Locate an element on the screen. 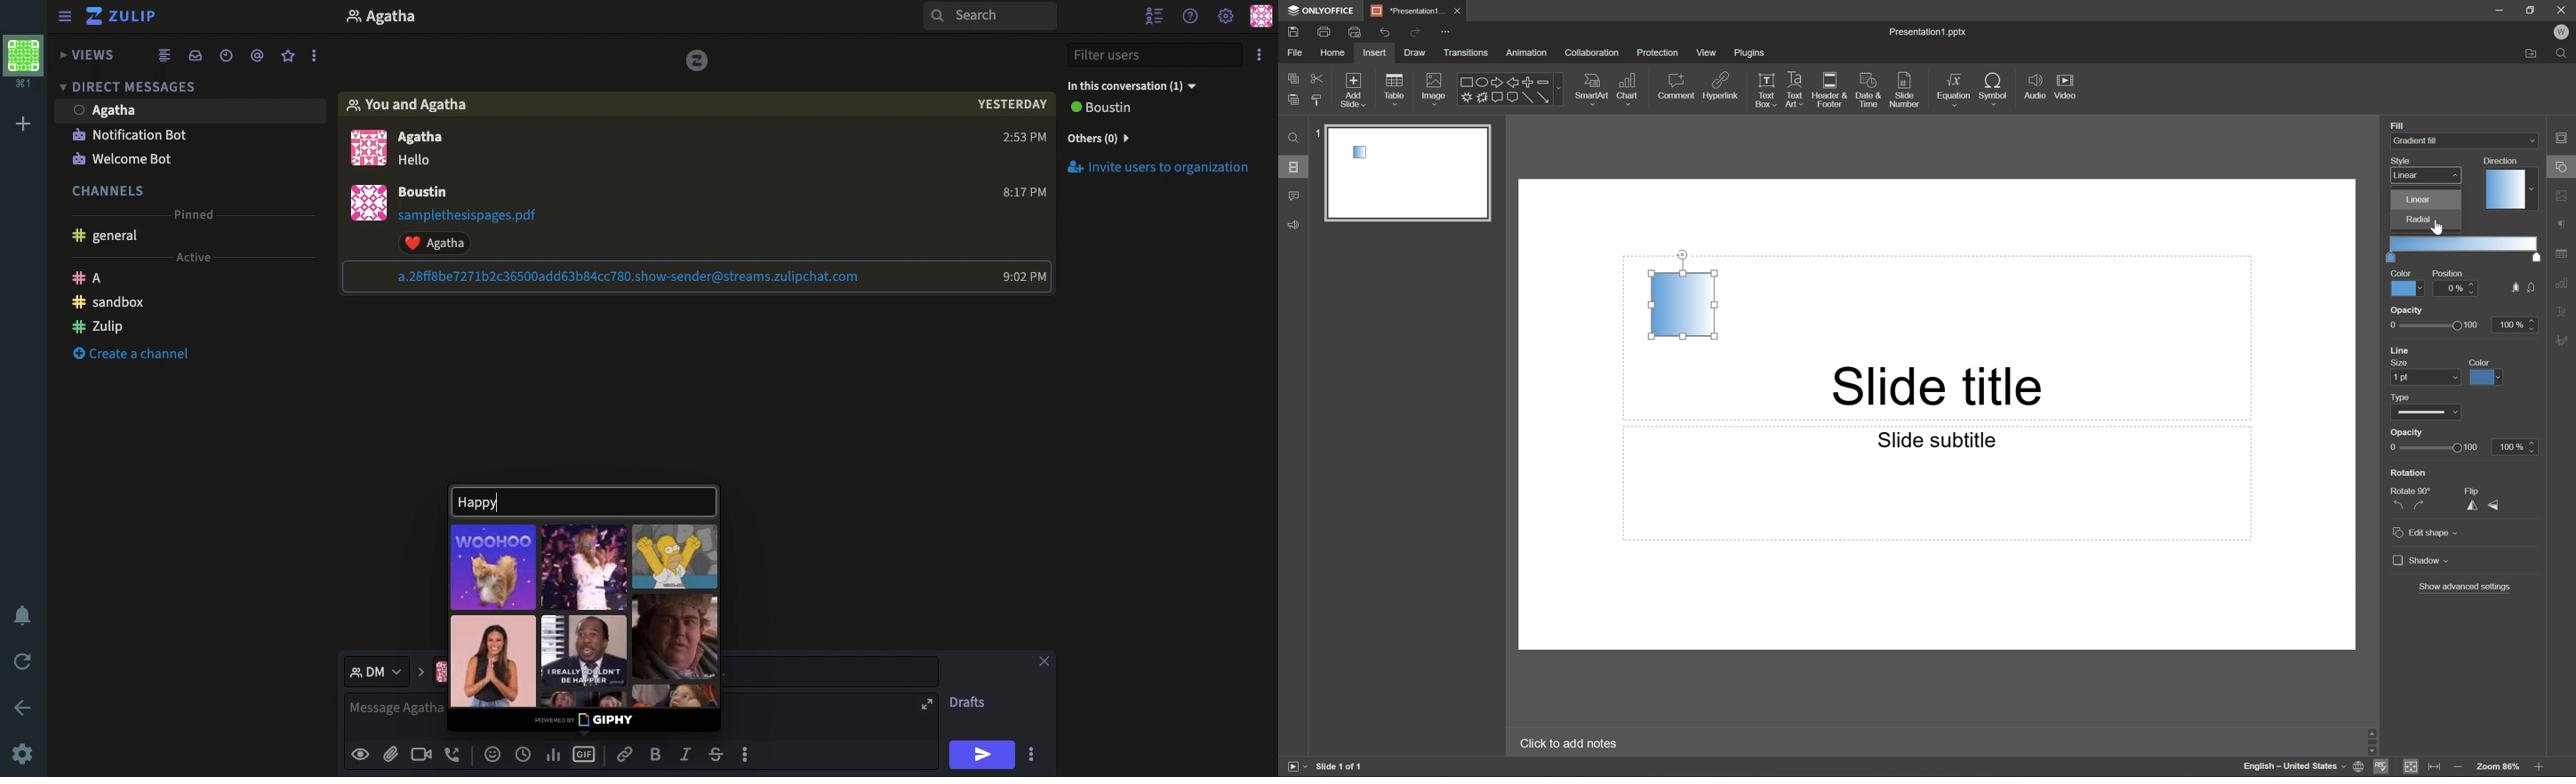 This screenshot has height=784, width=2576. Fit to slide is located at coordinates (2411, 767).